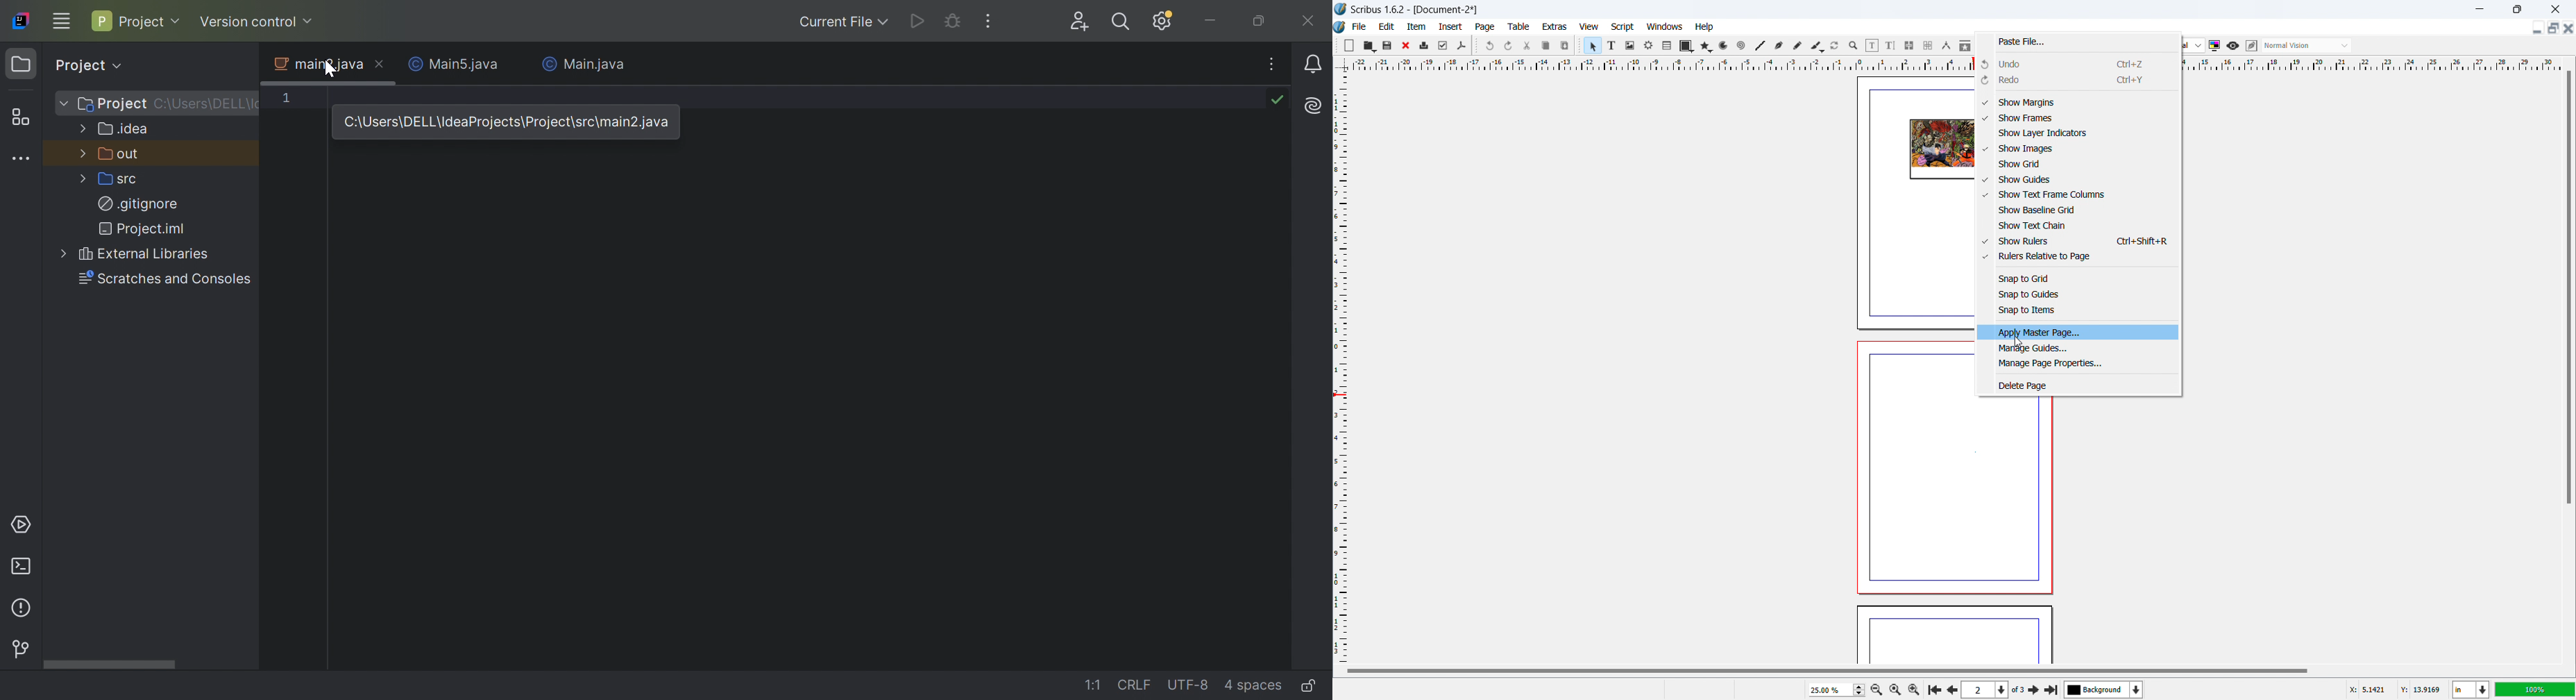  I want to click on save as pdf, so click(1461, 46).